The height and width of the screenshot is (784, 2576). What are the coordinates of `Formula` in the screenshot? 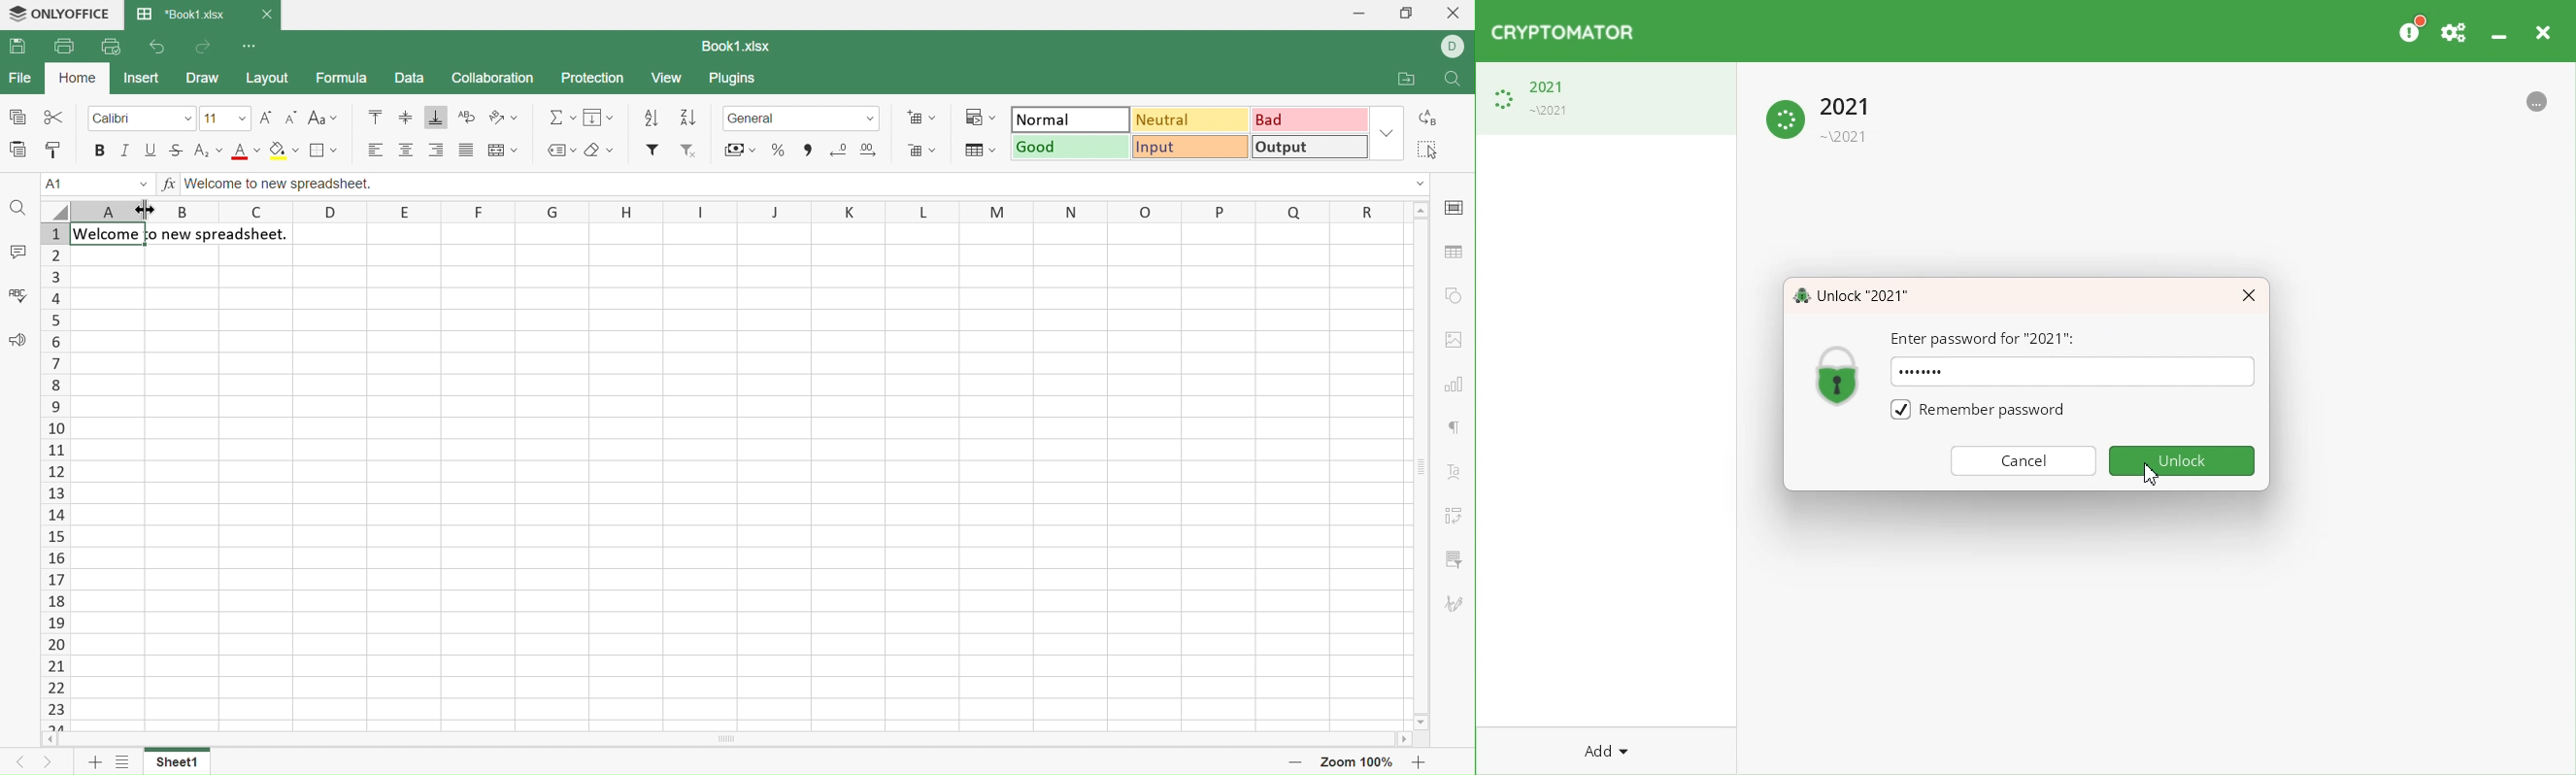 It's located at (342, 80).